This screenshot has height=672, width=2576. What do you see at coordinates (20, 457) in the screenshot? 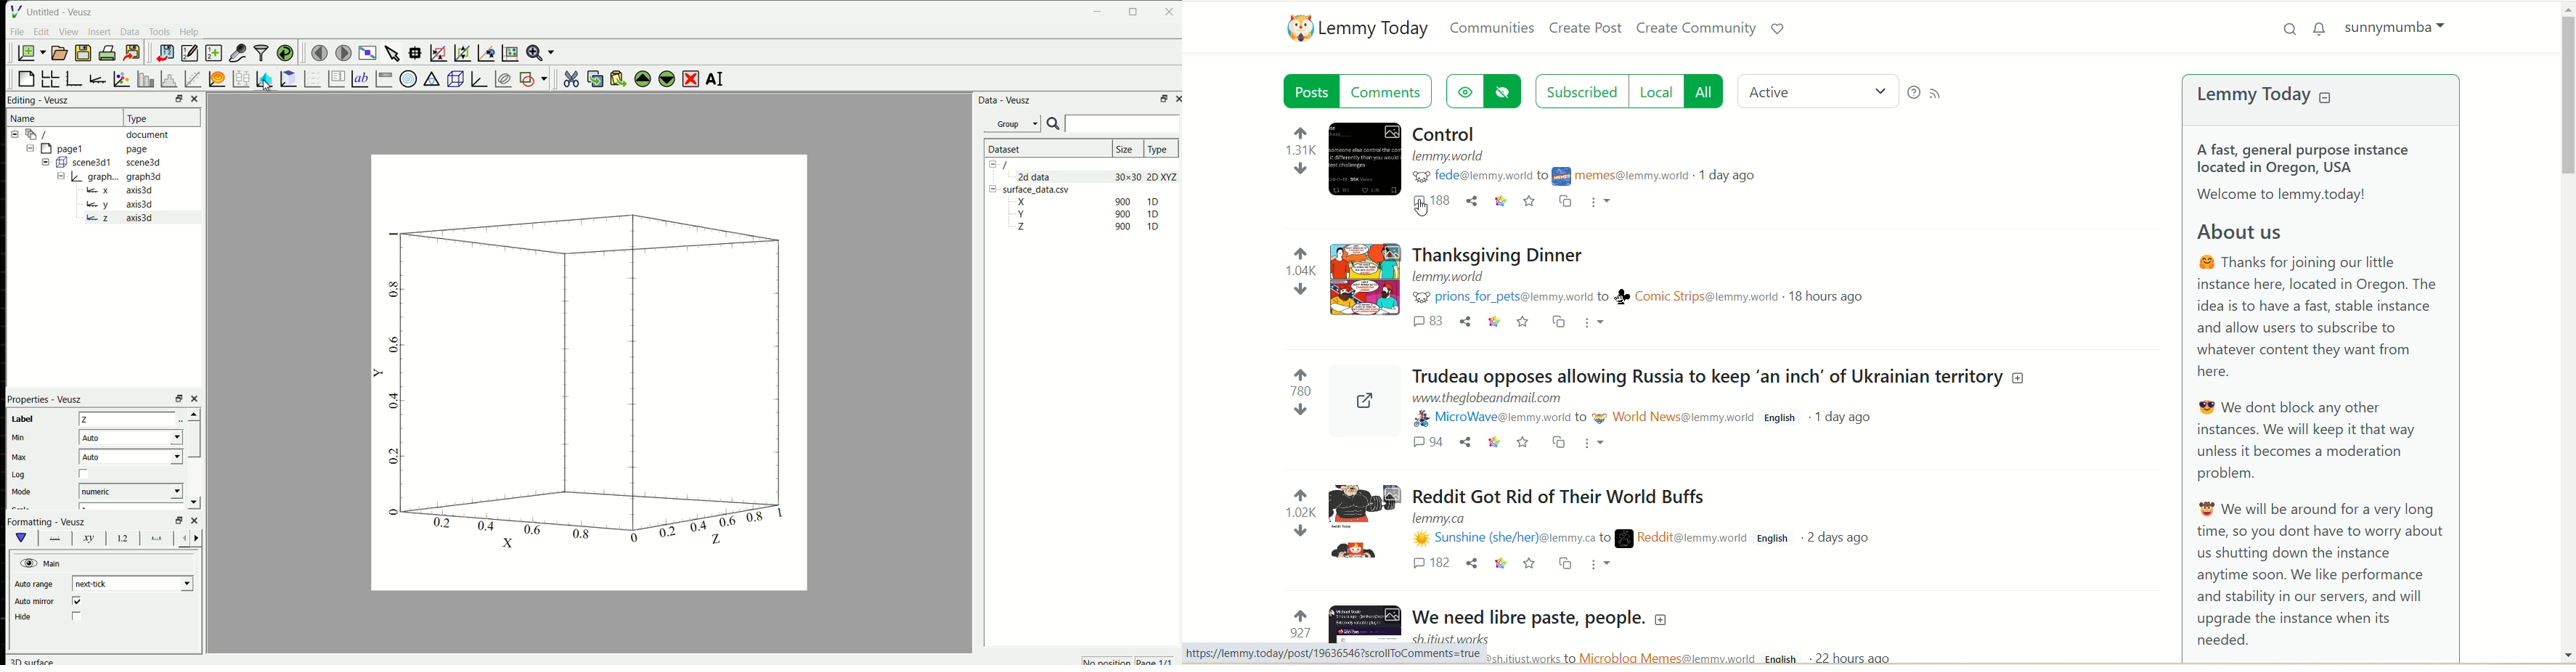
I see `Max` at bounding box center [20, 457].